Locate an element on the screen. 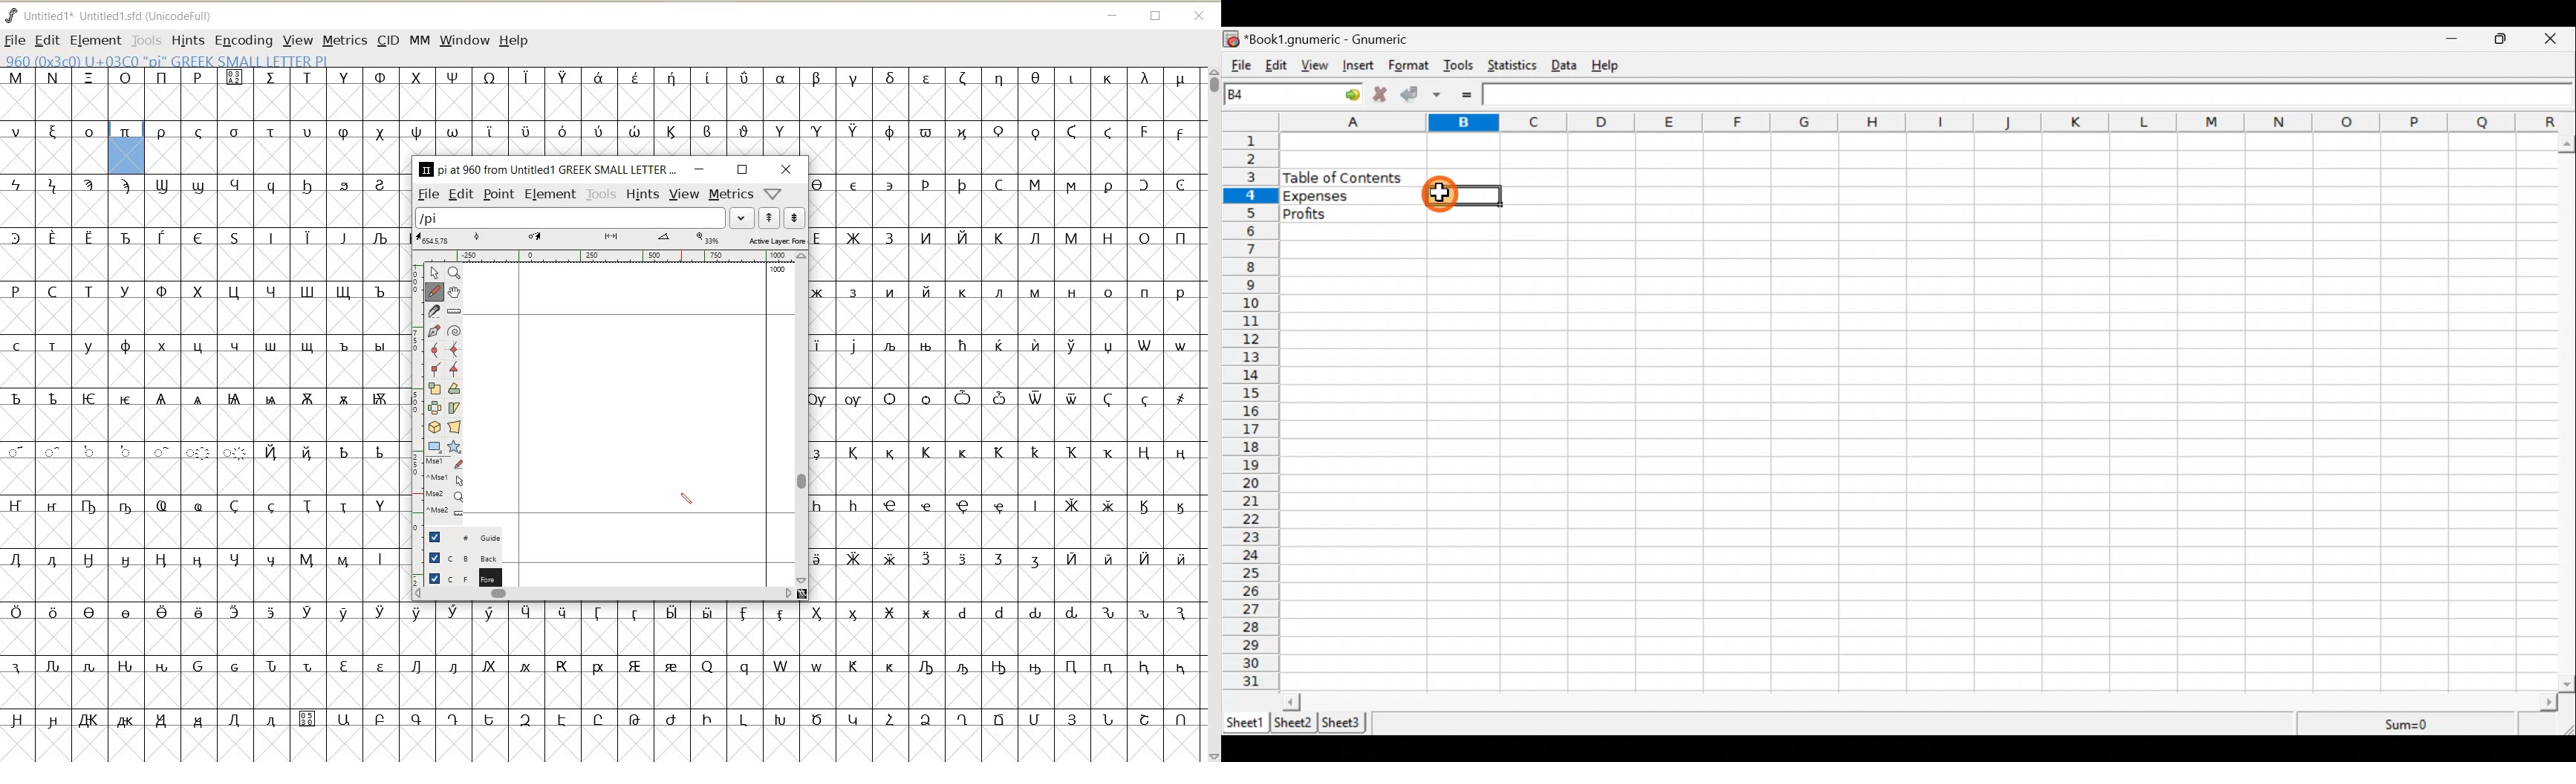 This screenshot has width=2576, height=784. Scroll bar is located at coordinates (2568, 411).